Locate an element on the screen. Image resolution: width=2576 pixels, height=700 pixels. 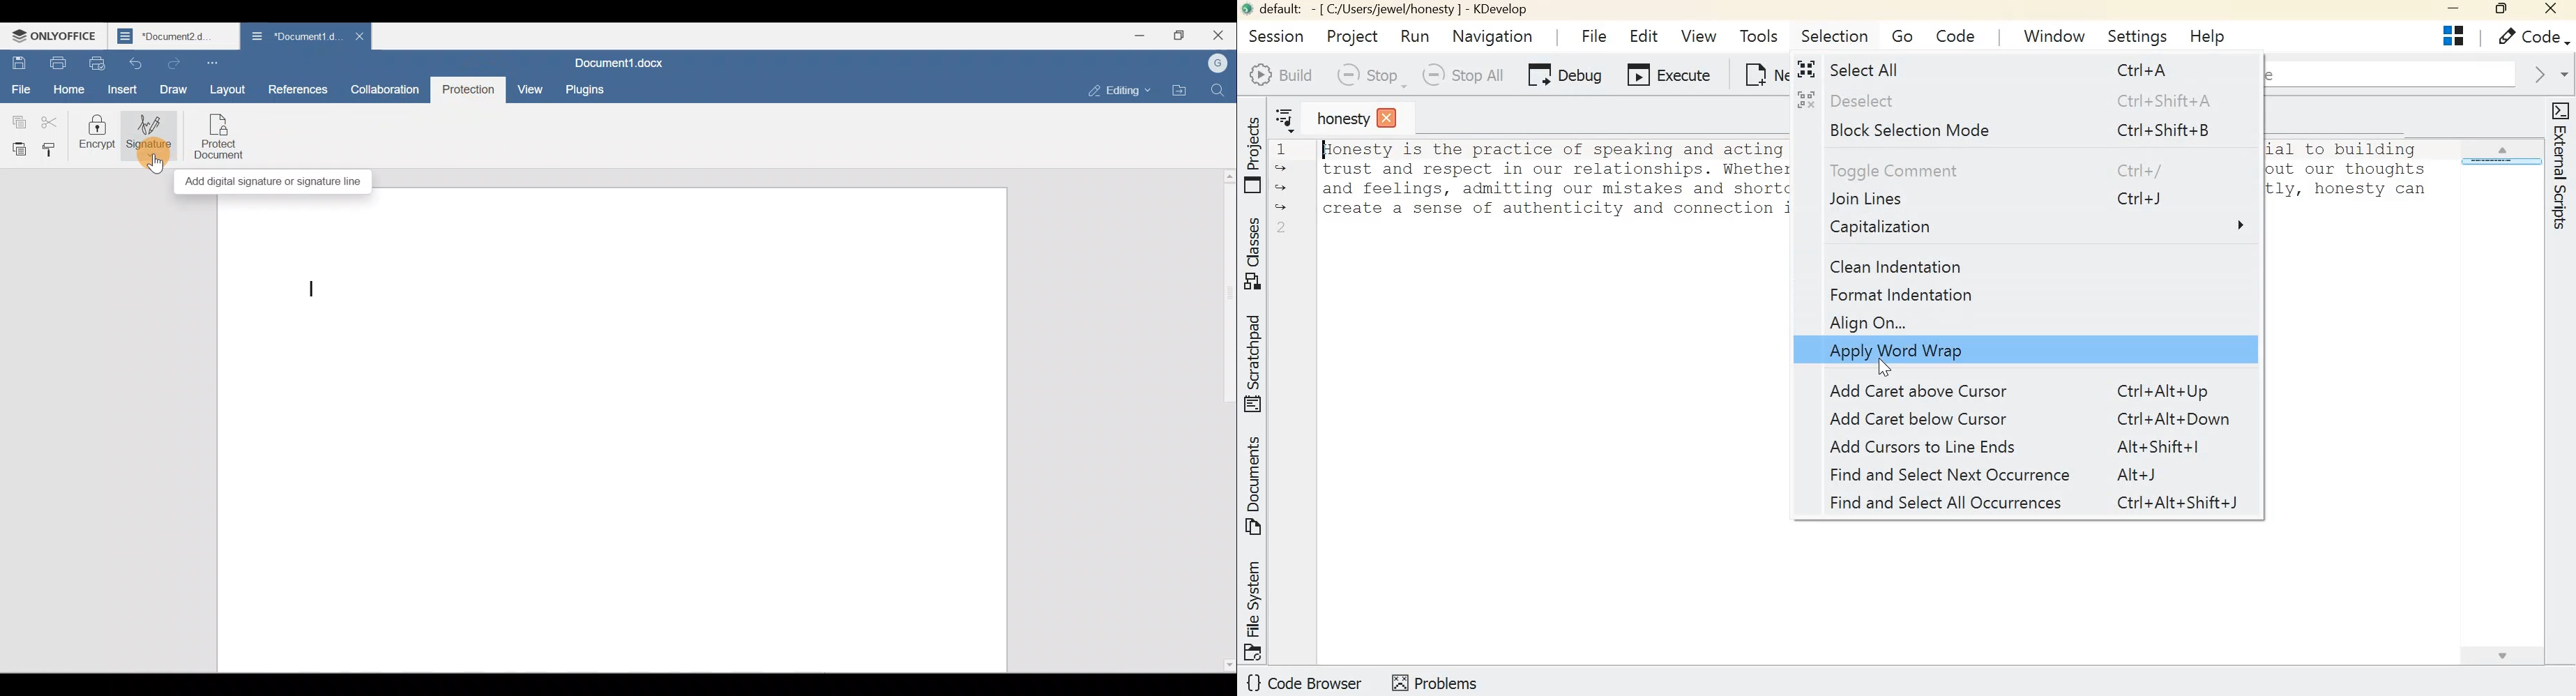
File is located at coordinates (19, 90).